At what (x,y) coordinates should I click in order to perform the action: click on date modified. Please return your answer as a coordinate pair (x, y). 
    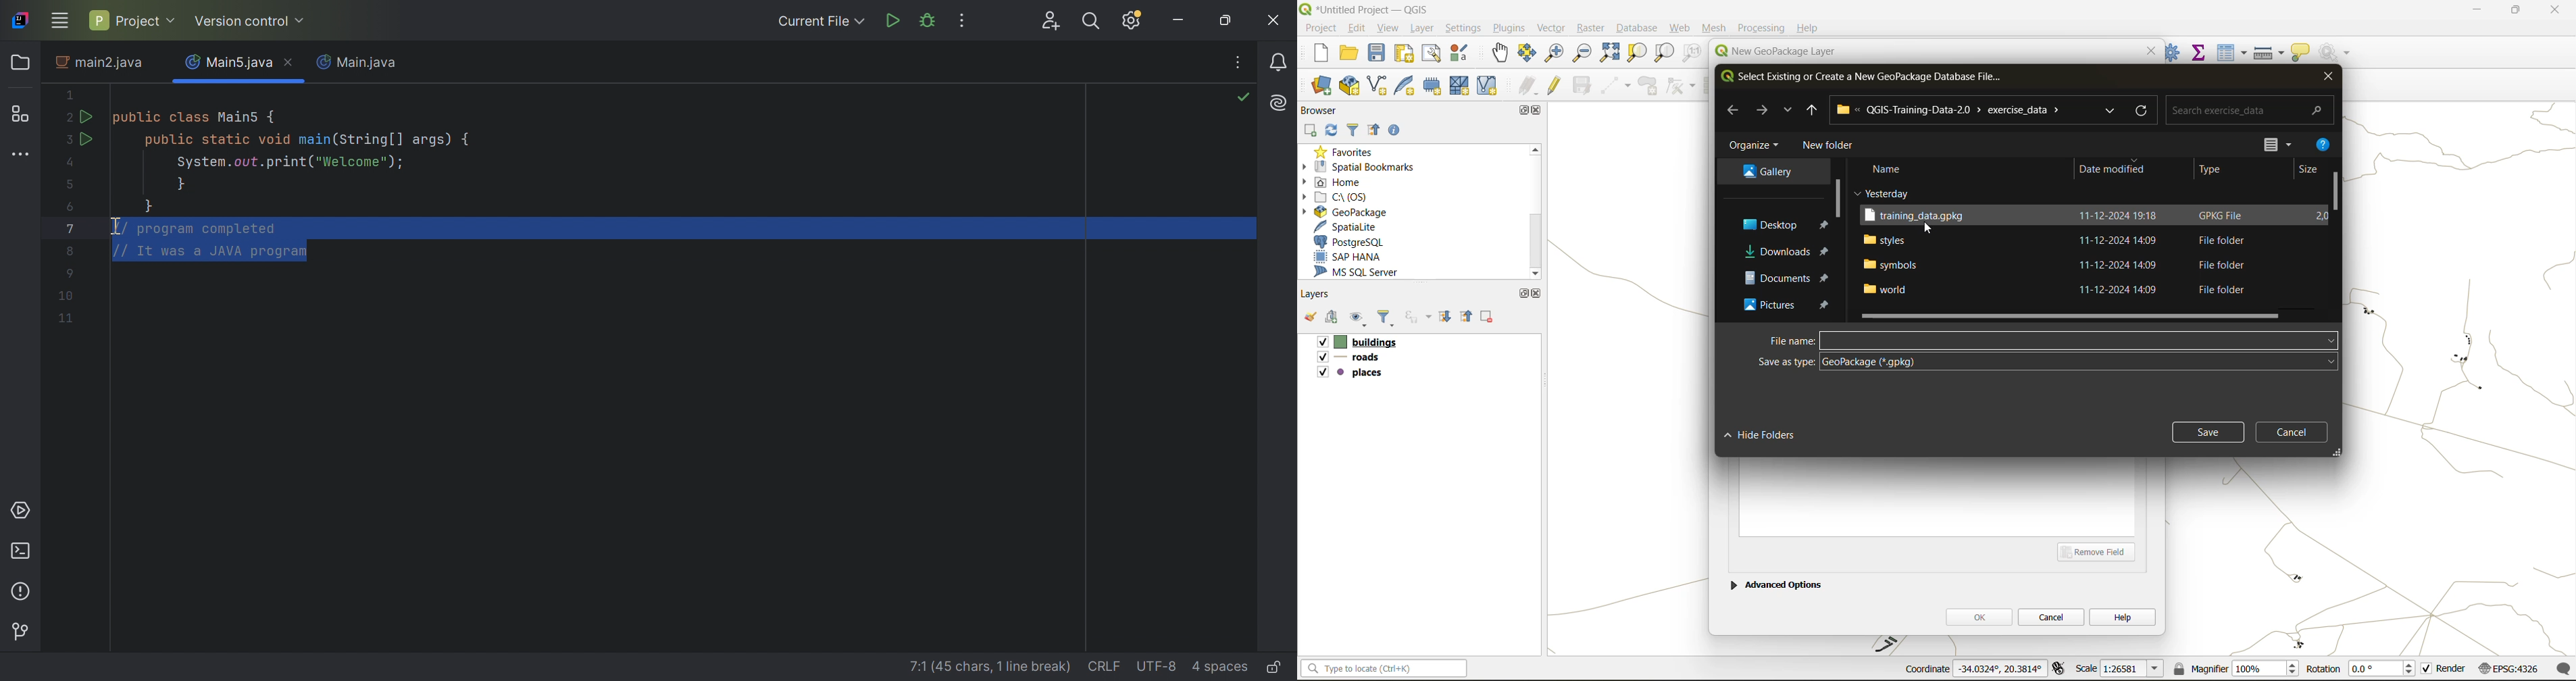
    Looking at the image, I should click on (2113, 171).